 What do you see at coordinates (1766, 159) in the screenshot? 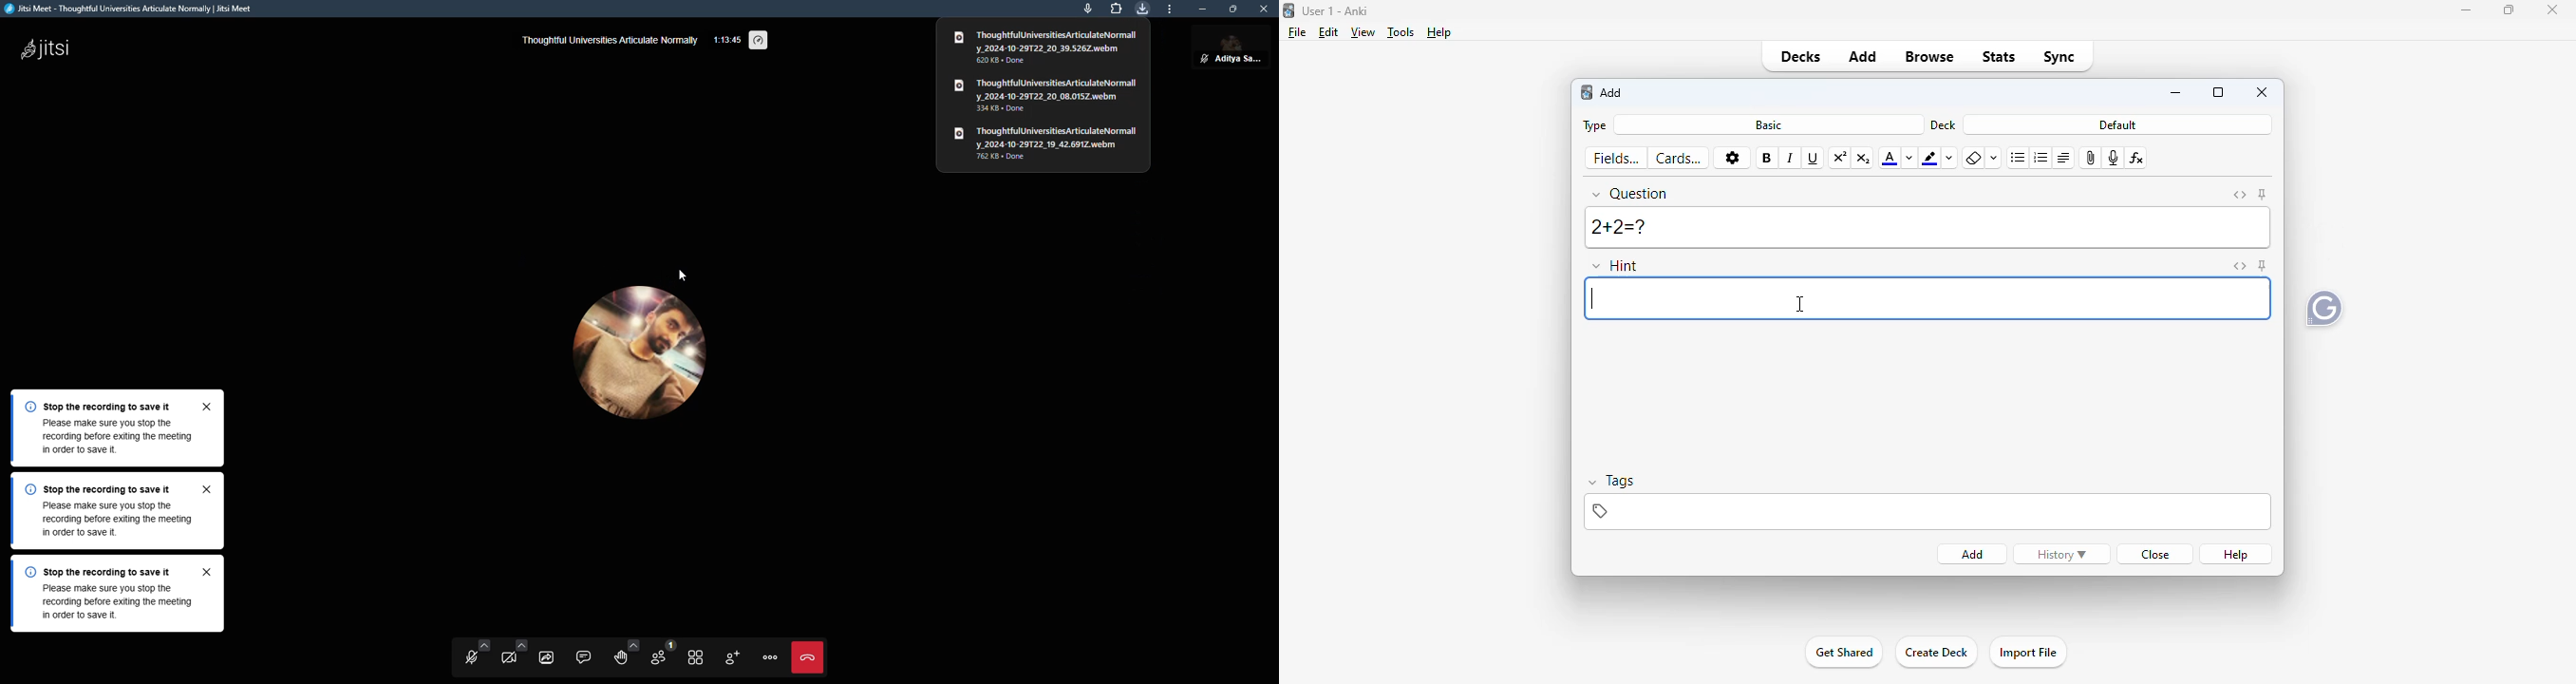
I see `bold` at bounding box center [1766, 159].